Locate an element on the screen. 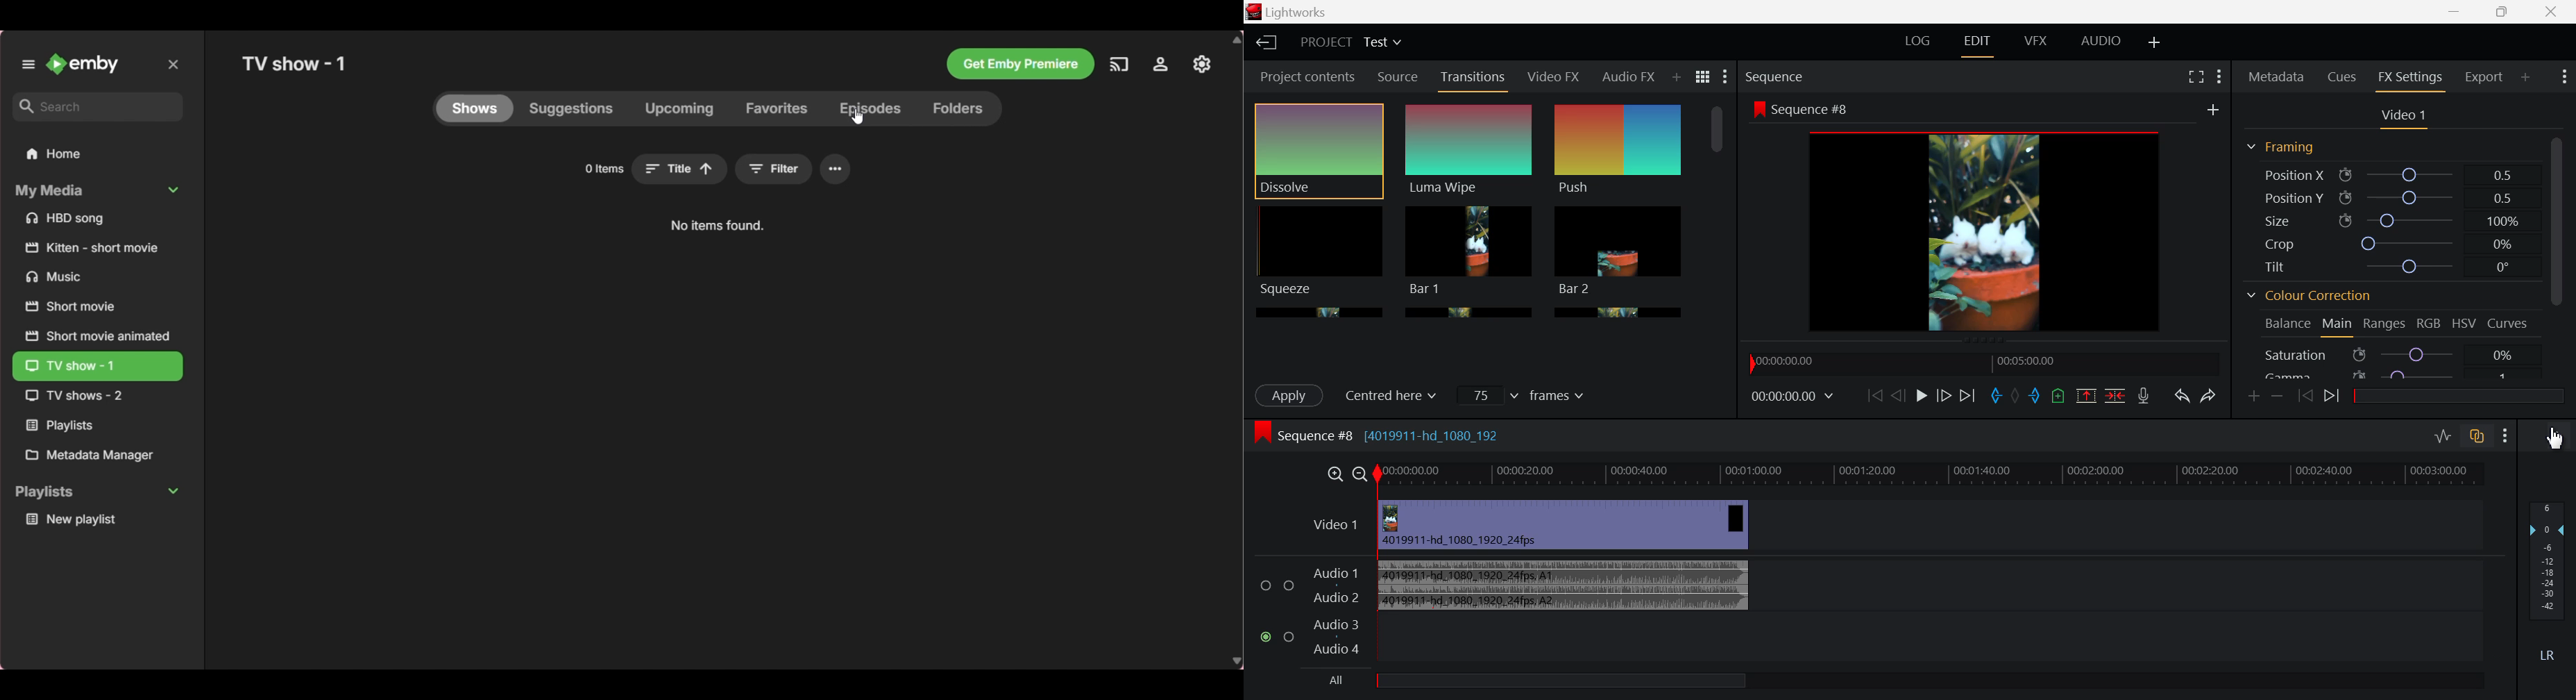 The image size is (2576, 700). Next keyframe is located at coordinates (2332, 397).